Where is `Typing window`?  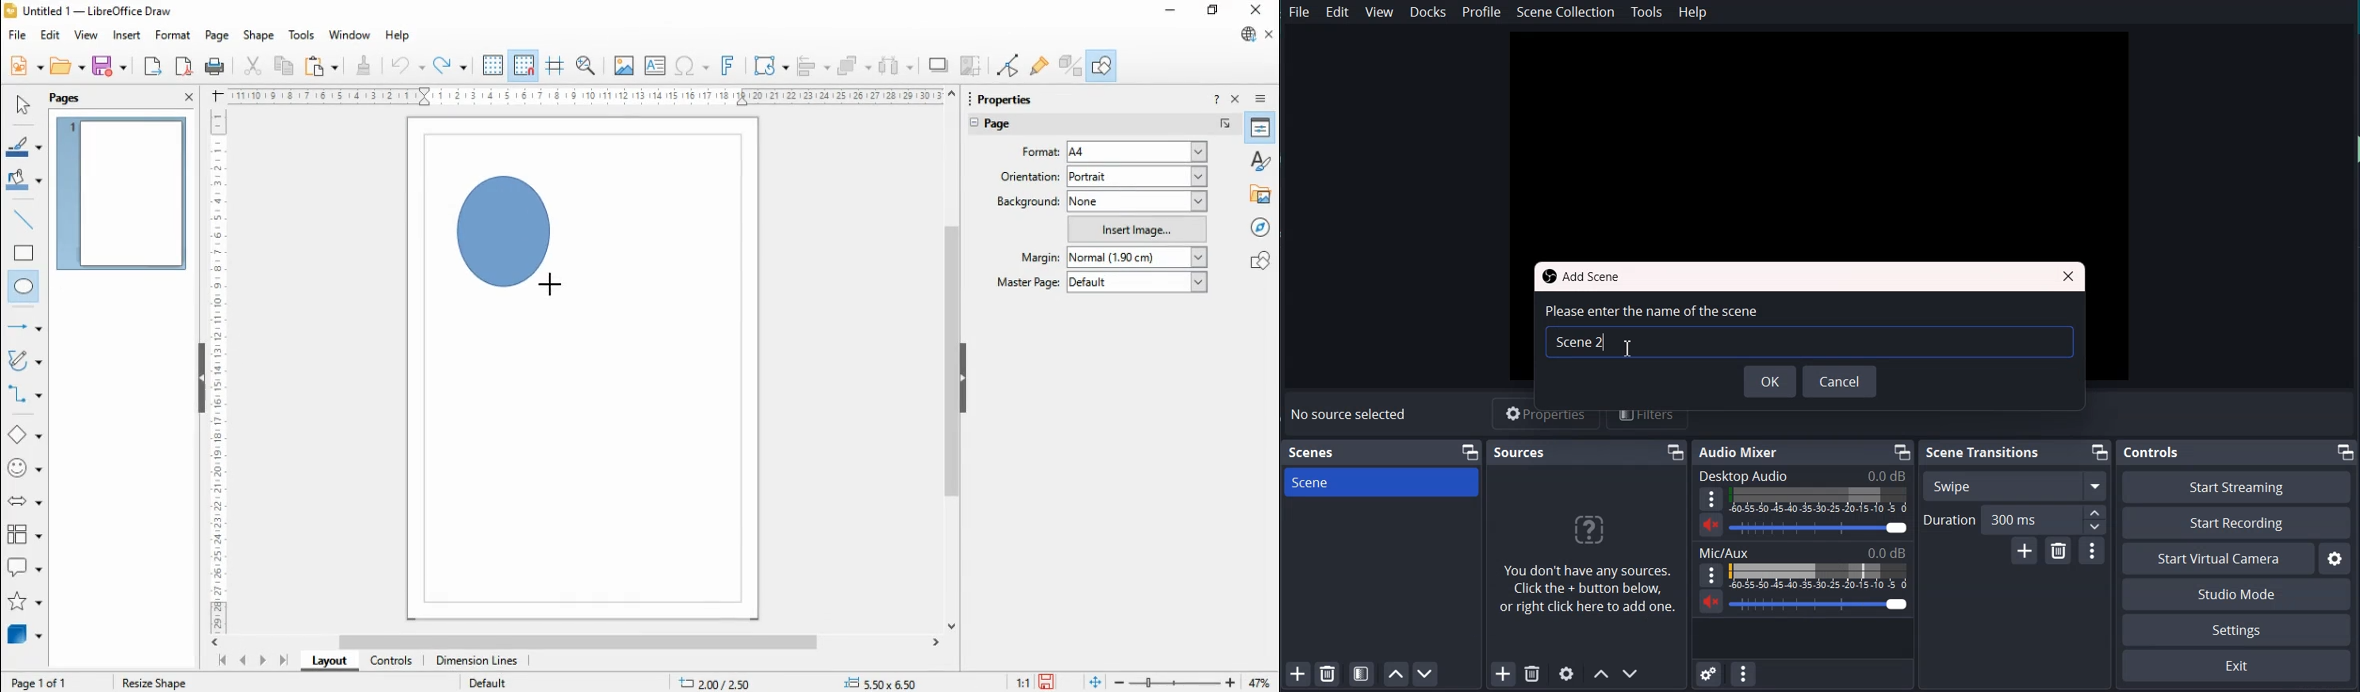
Typing window is located at coordinates (1812, 344).